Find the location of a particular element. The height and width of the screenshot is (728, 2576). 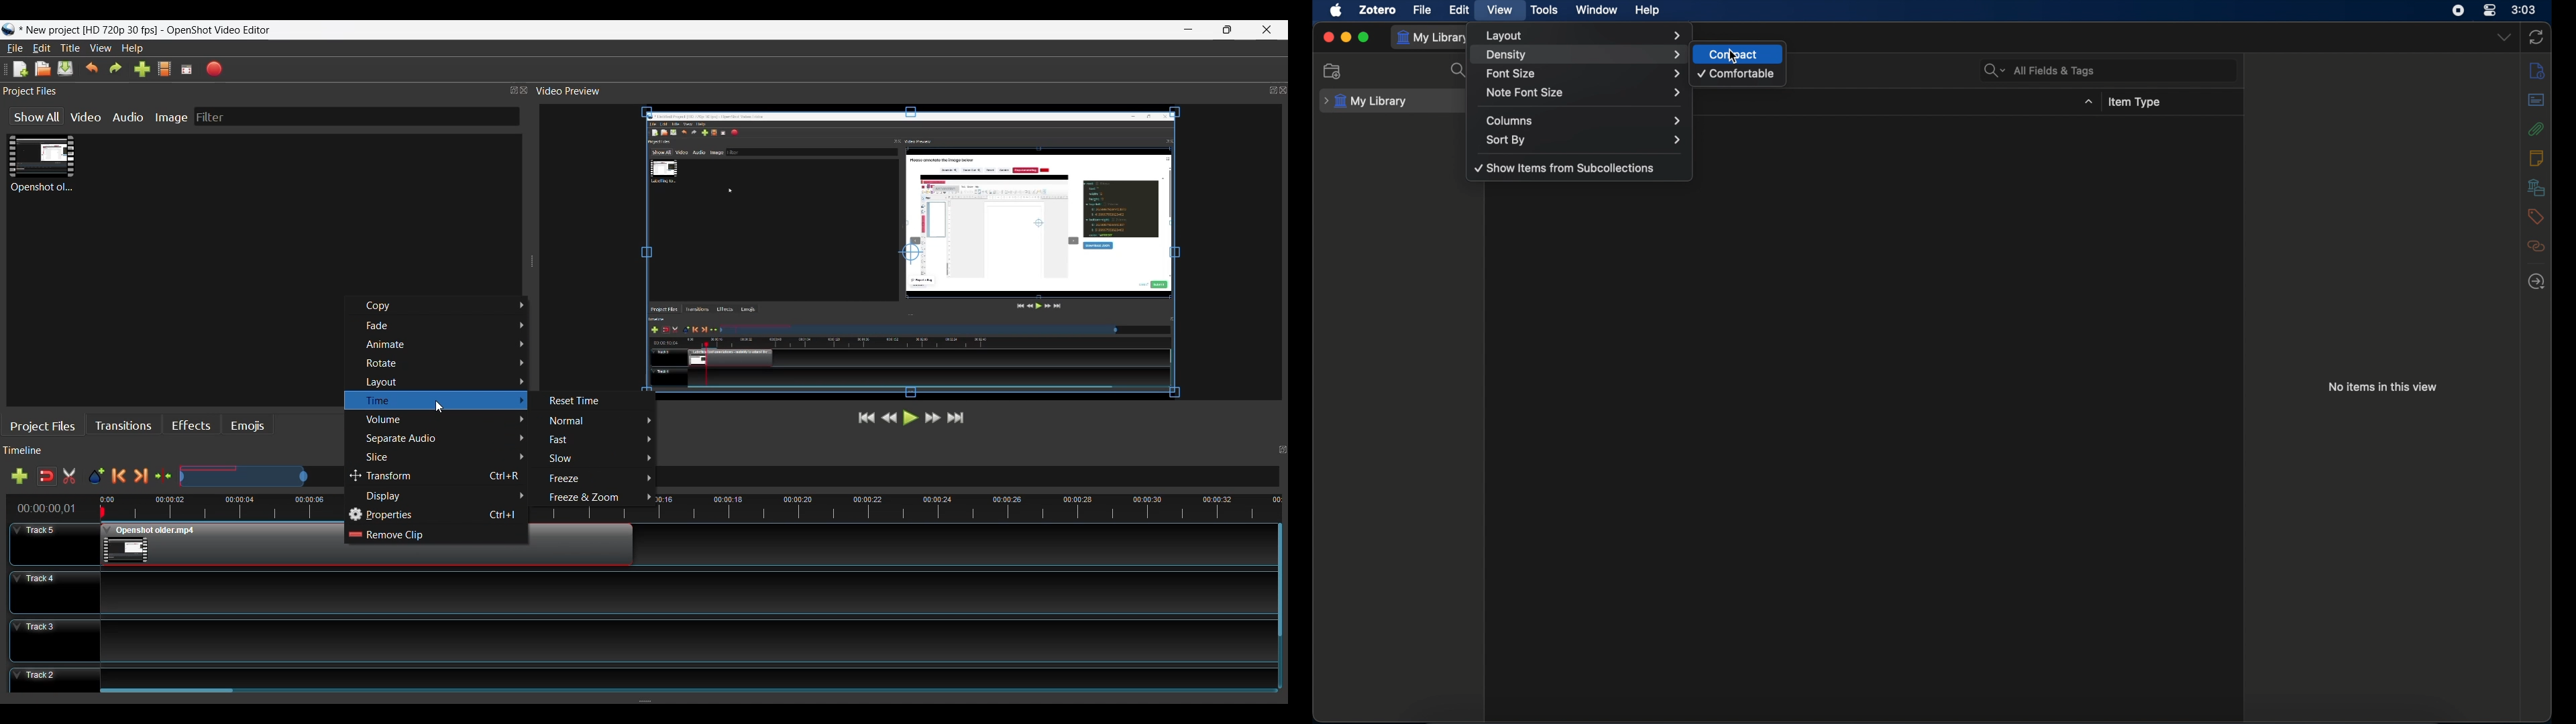

cursor is located at coordinates (1733, 56).